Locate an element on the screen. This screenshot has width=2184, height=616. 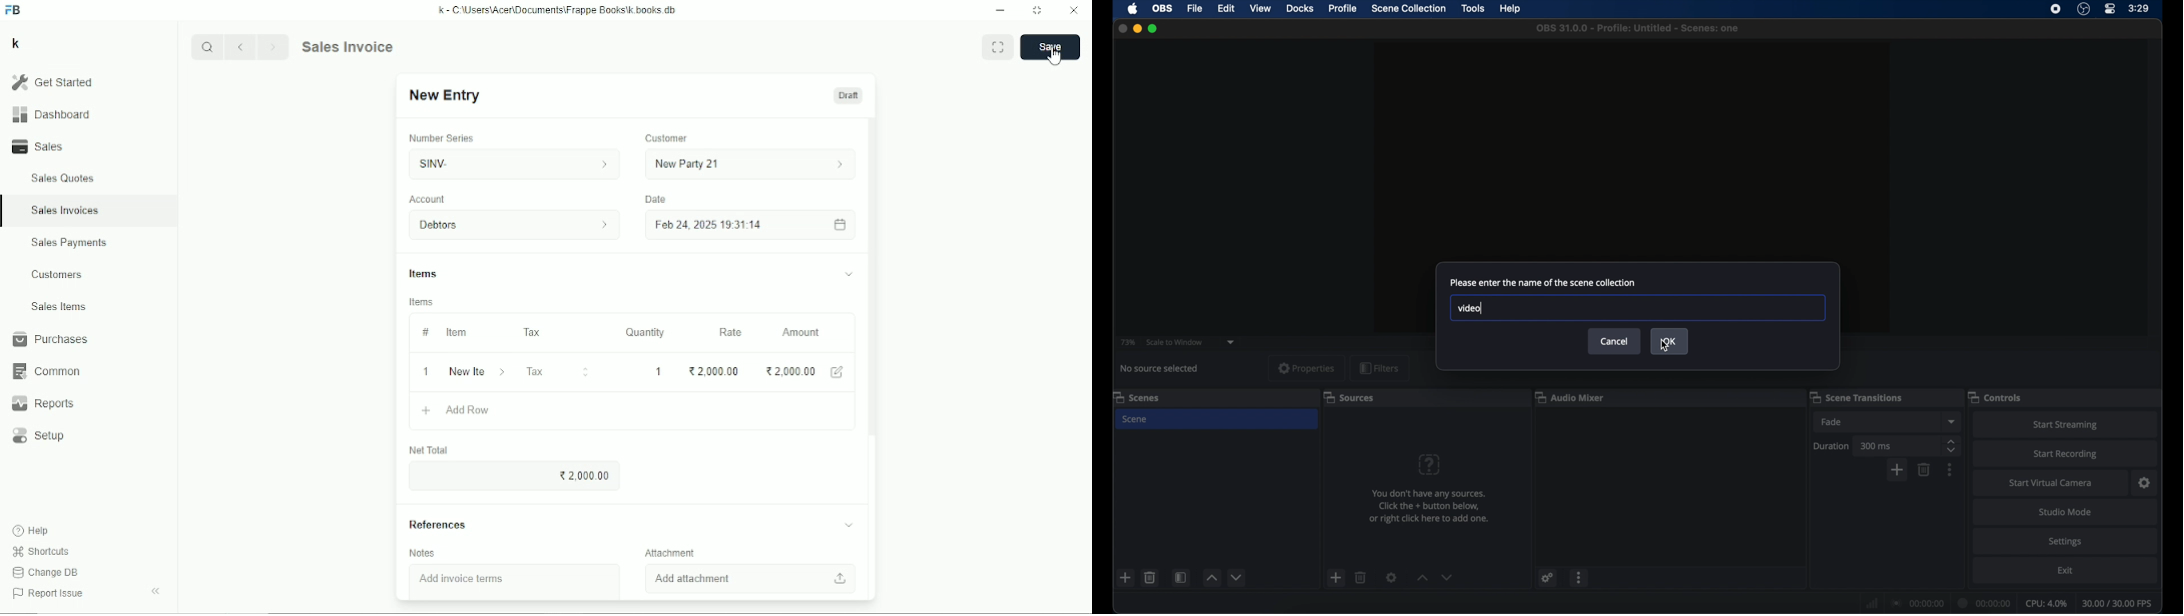
apple icon is located at coordinates (1133, 9).